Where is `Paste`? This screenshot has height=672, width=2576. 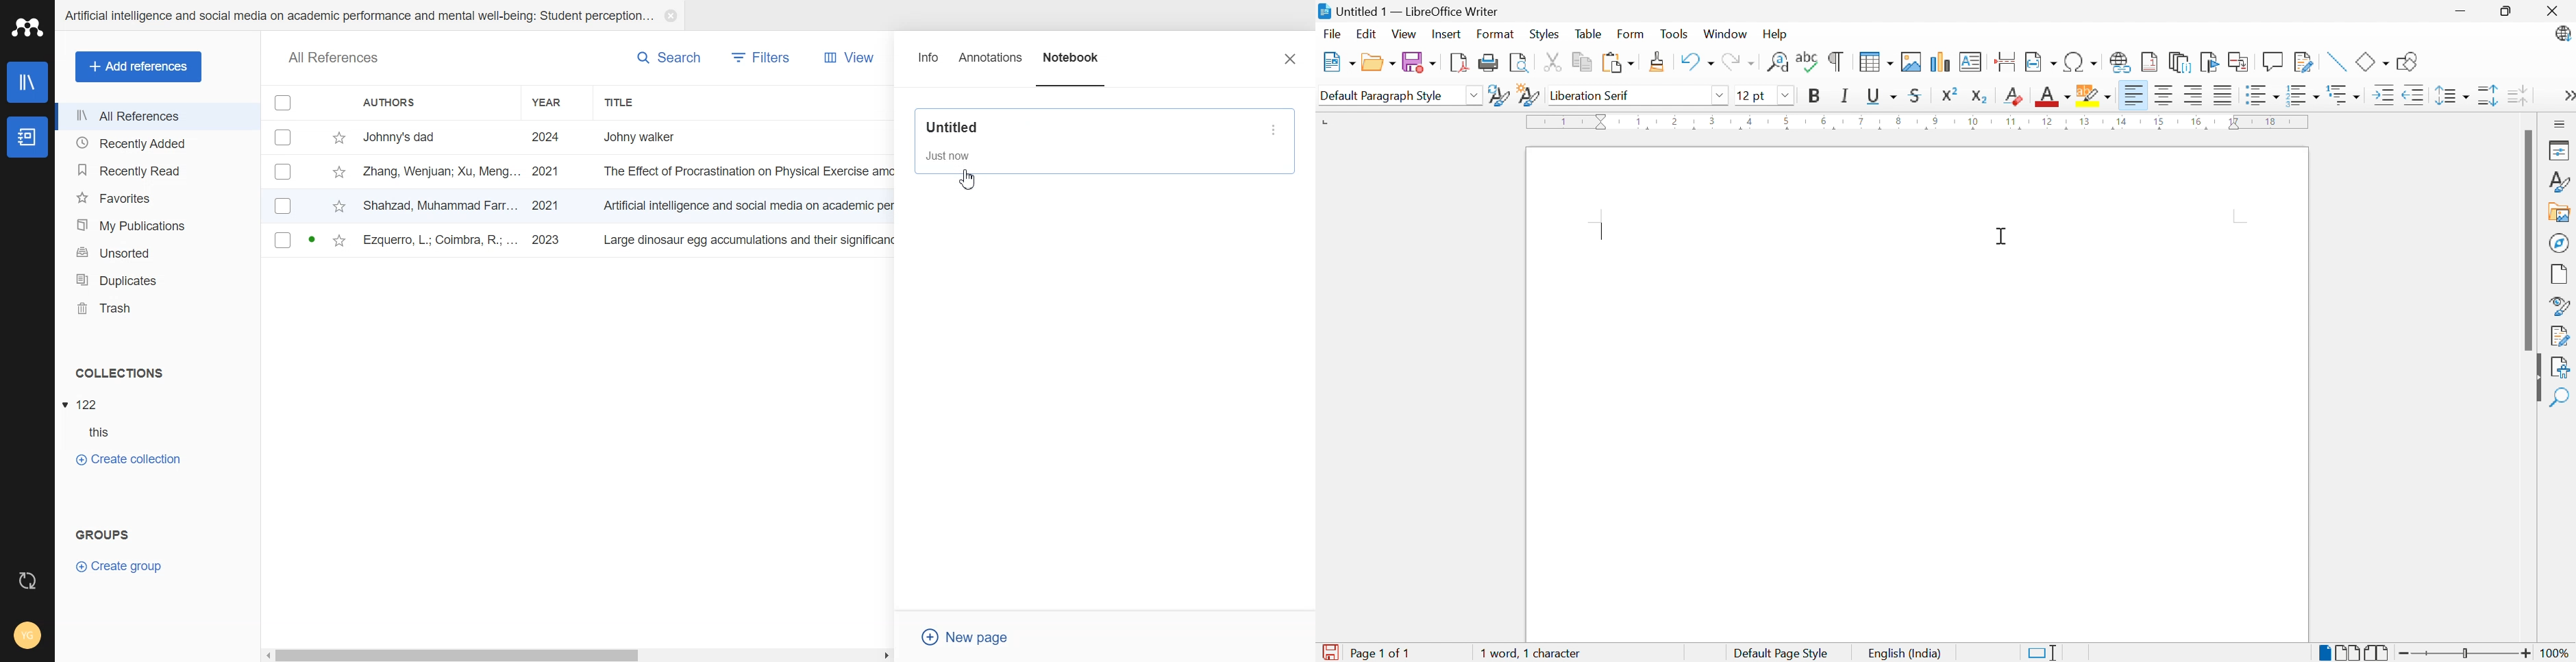 Paste is located at coordinates (1617, 62).